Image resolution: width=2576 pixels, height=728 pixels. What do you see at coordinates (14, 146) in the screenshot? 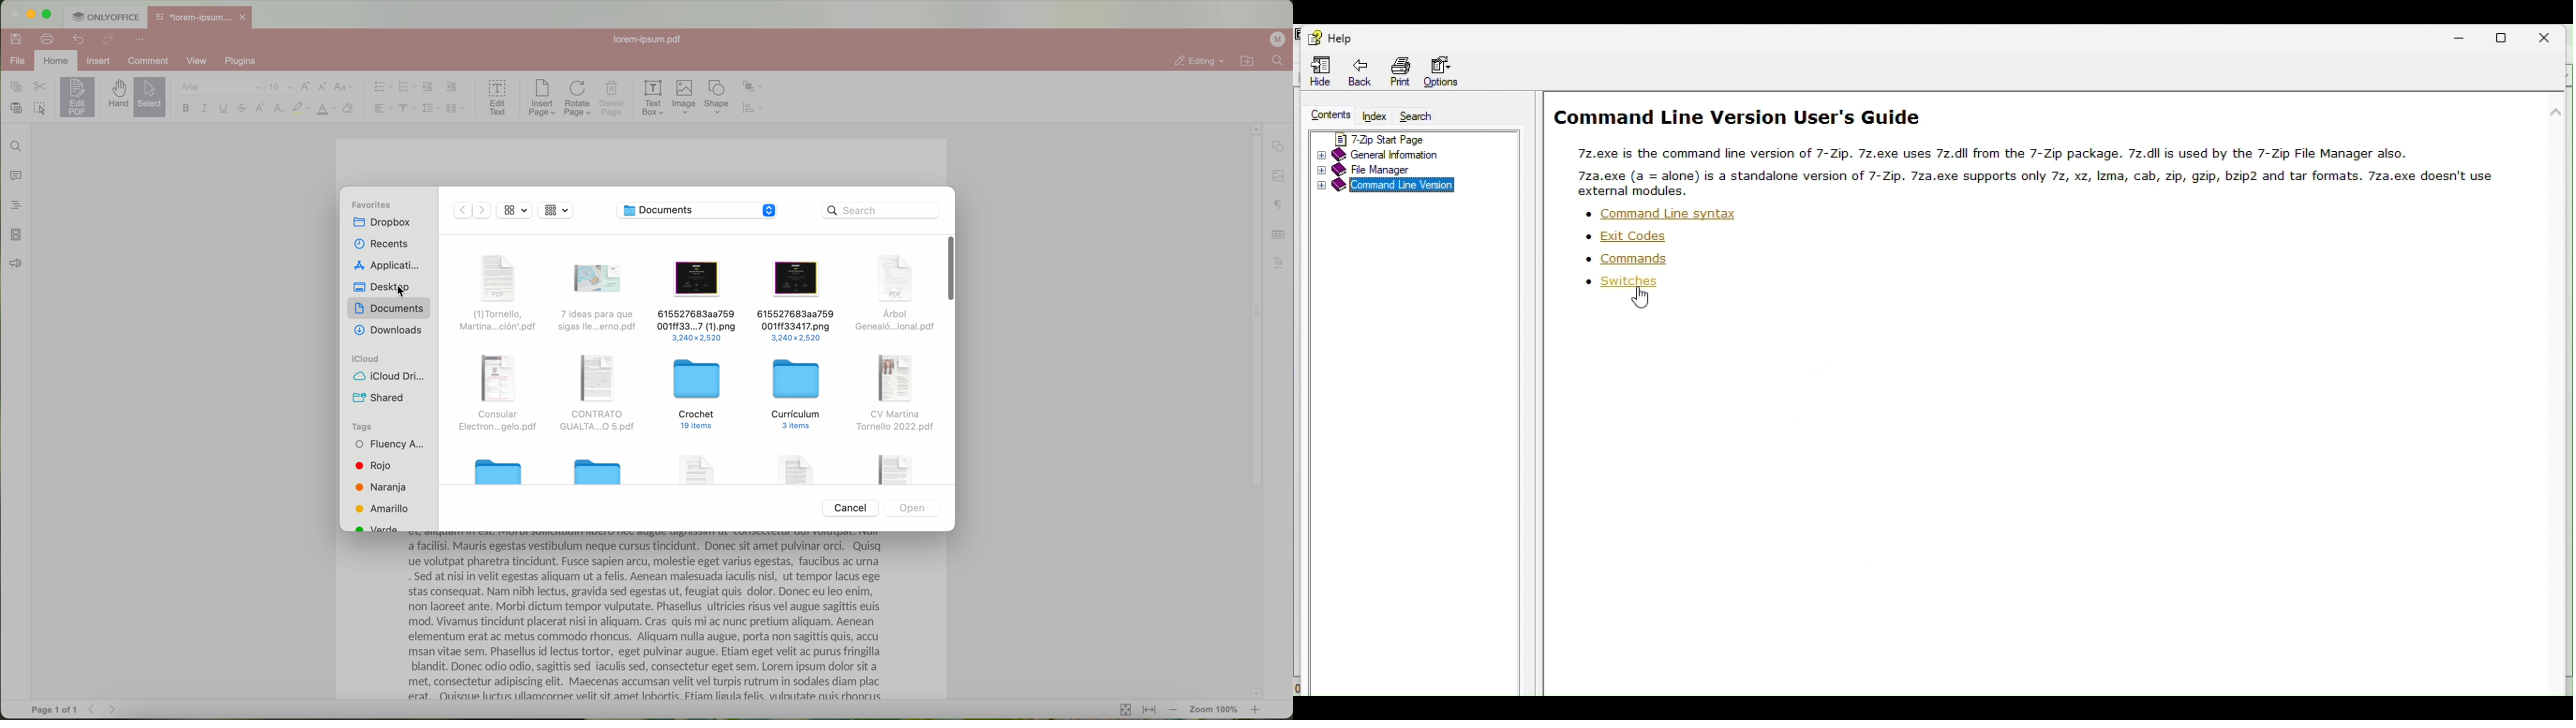
I see `find` at bounding box center [14, 146].